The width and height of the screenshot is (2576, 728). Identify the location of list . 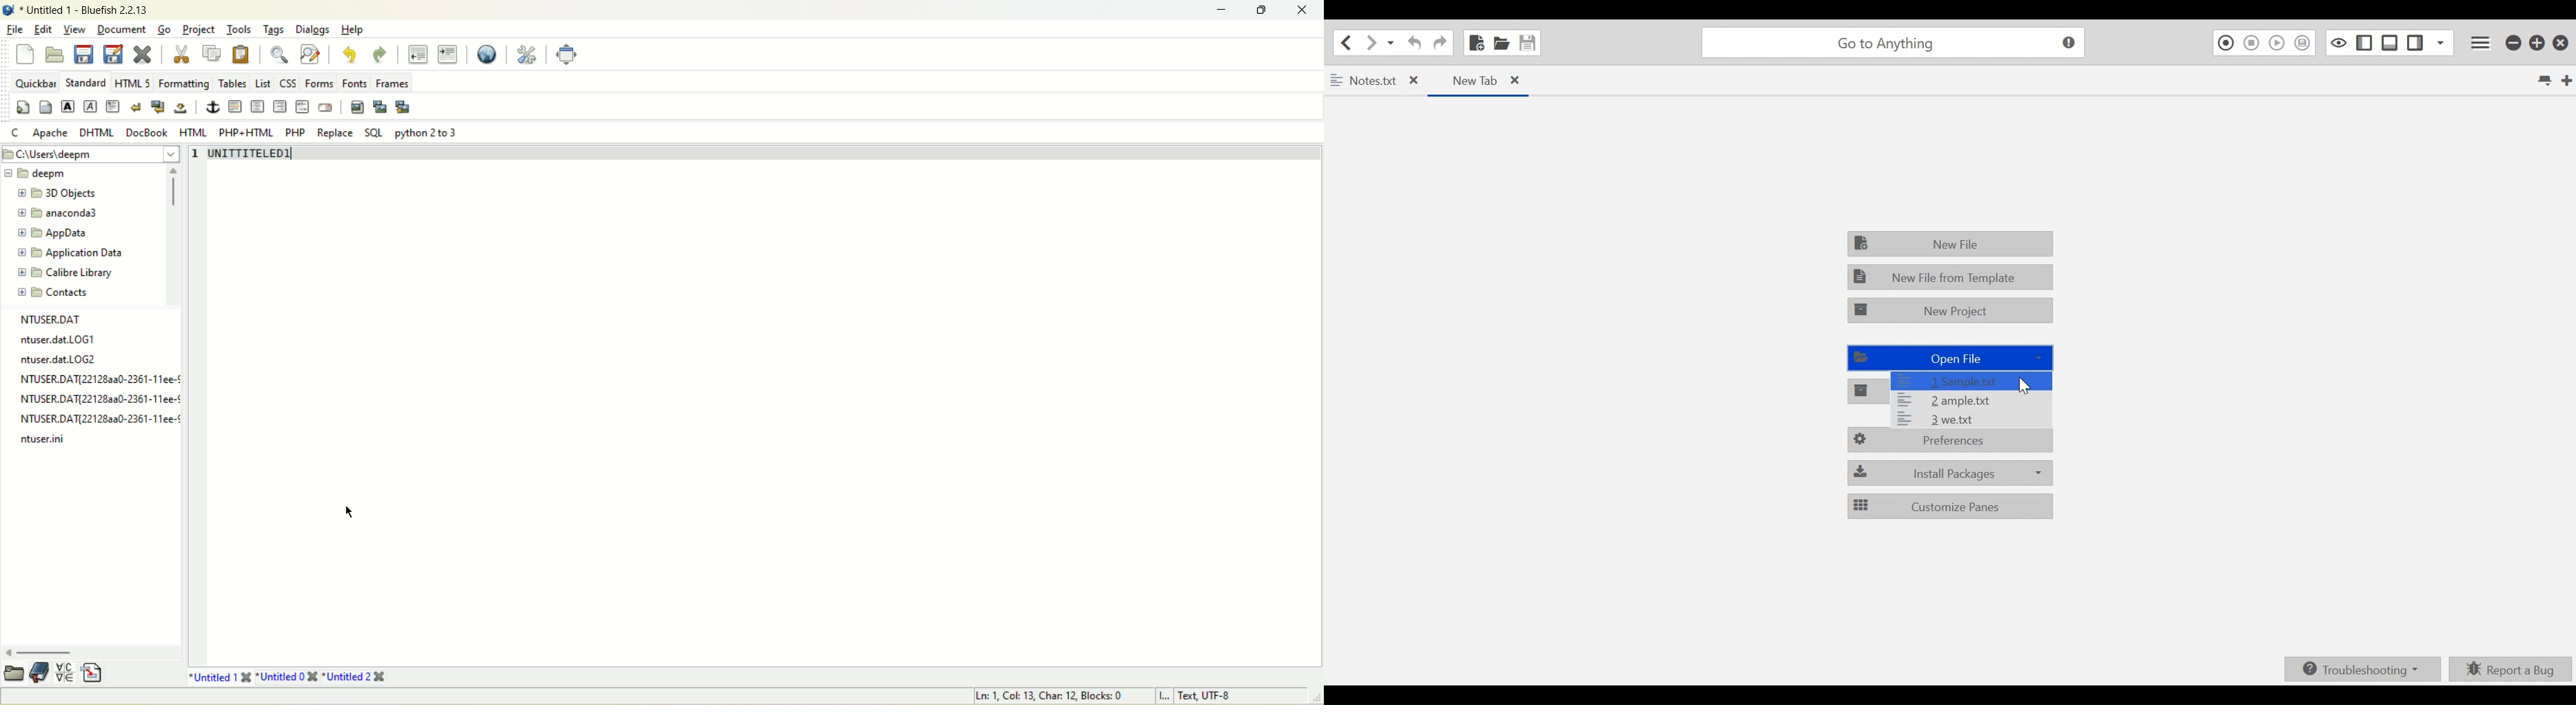
(263, 84).